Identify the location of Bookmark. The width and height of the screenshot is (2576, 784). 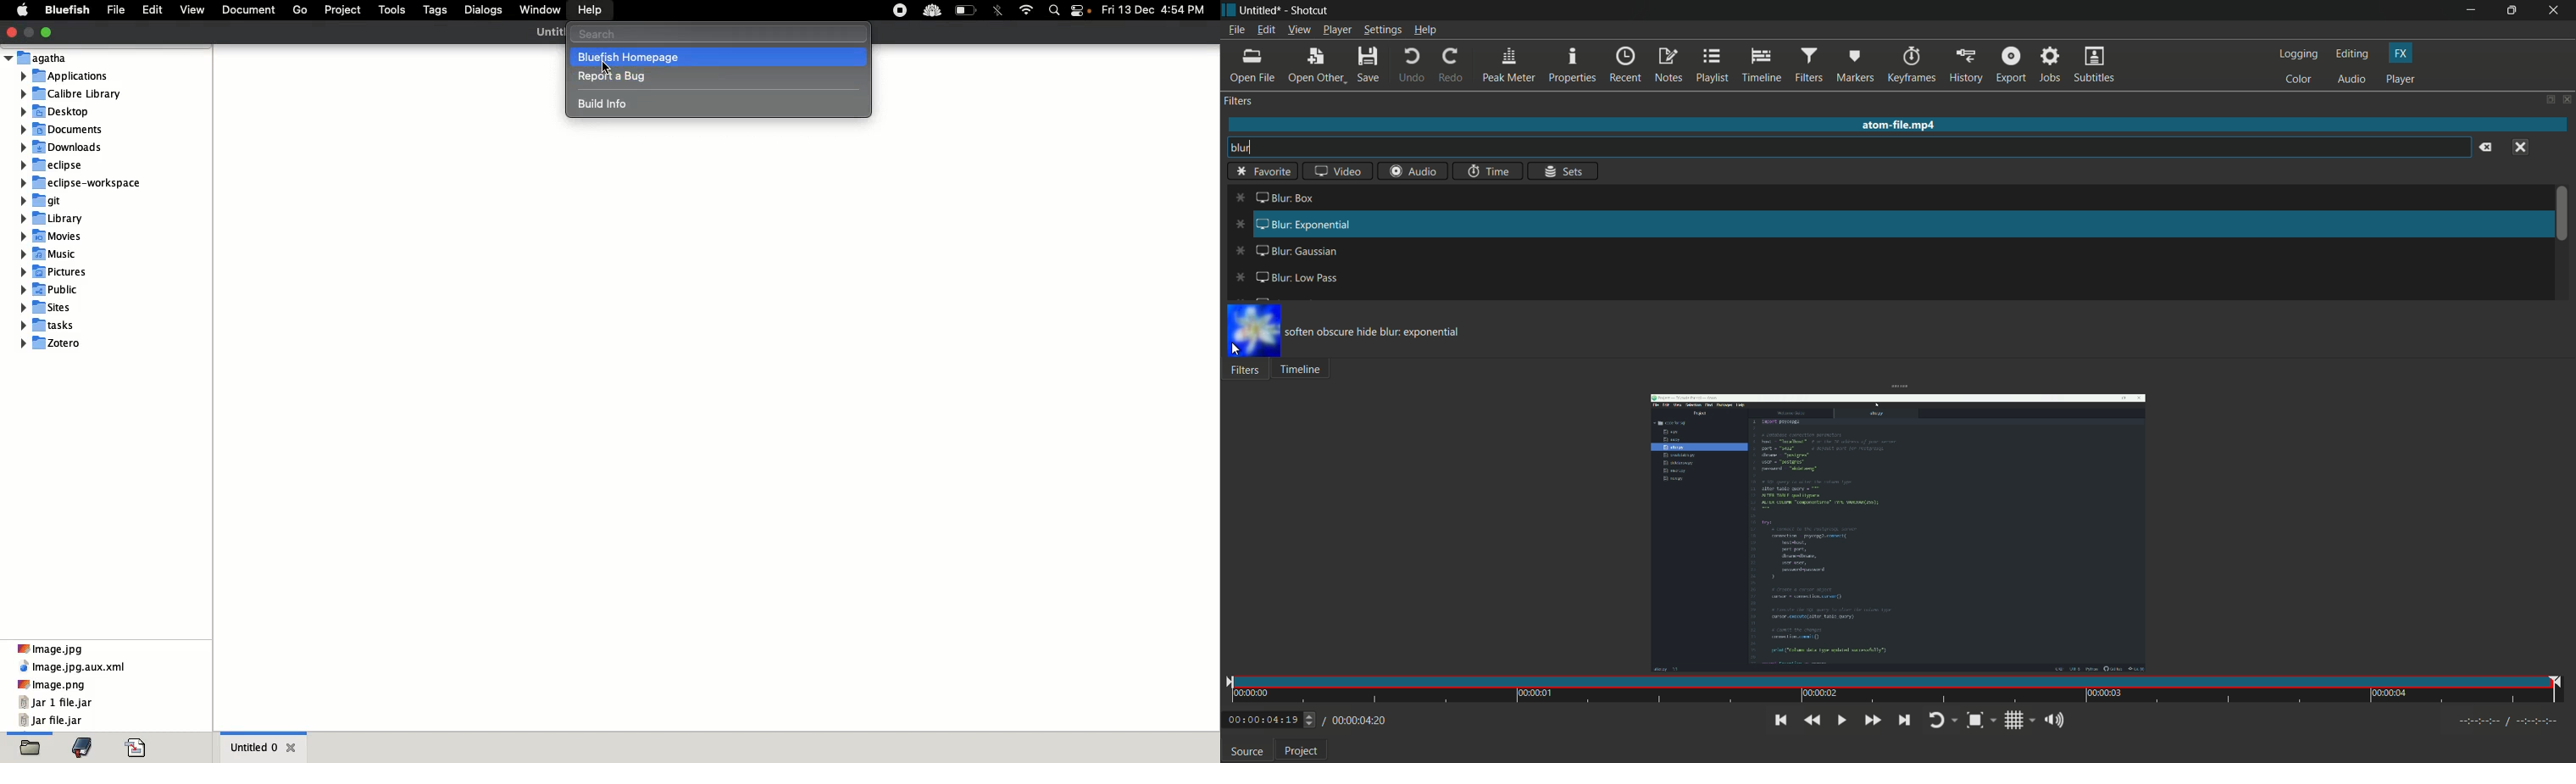
(82, 747).